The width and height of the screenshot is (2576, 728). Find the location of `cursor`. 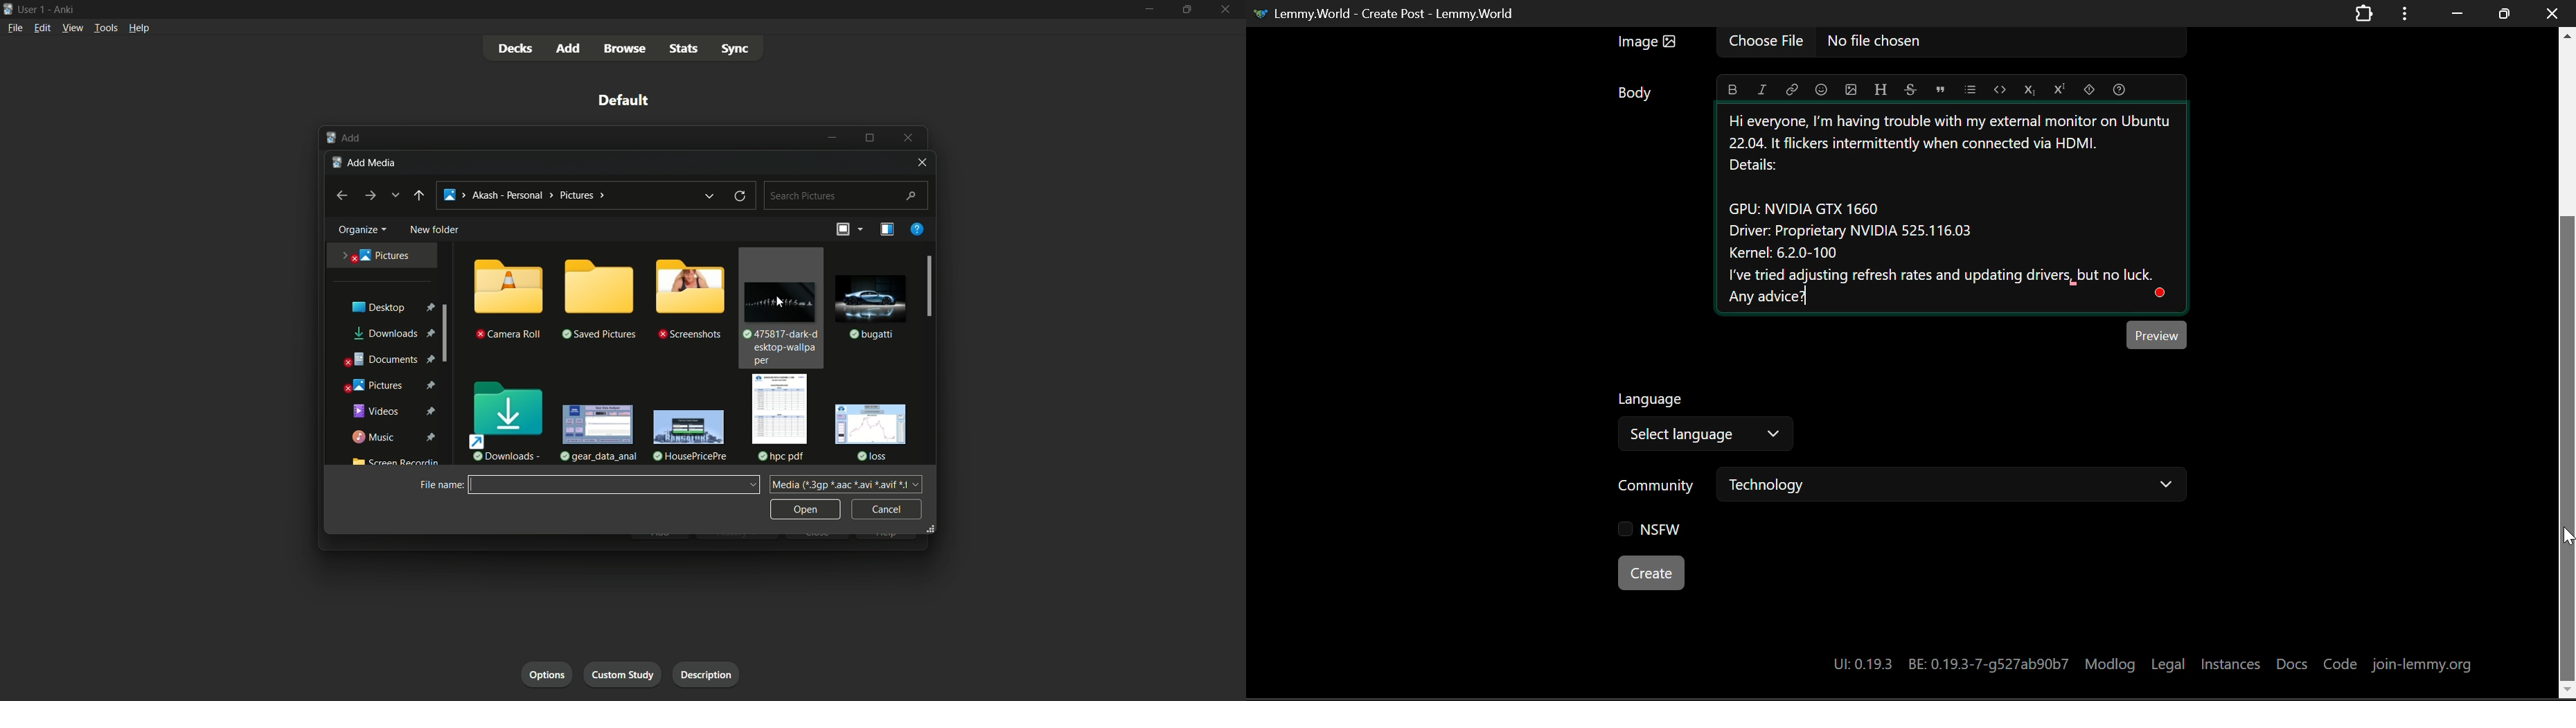

cursor is located at coordinates (783, 301).